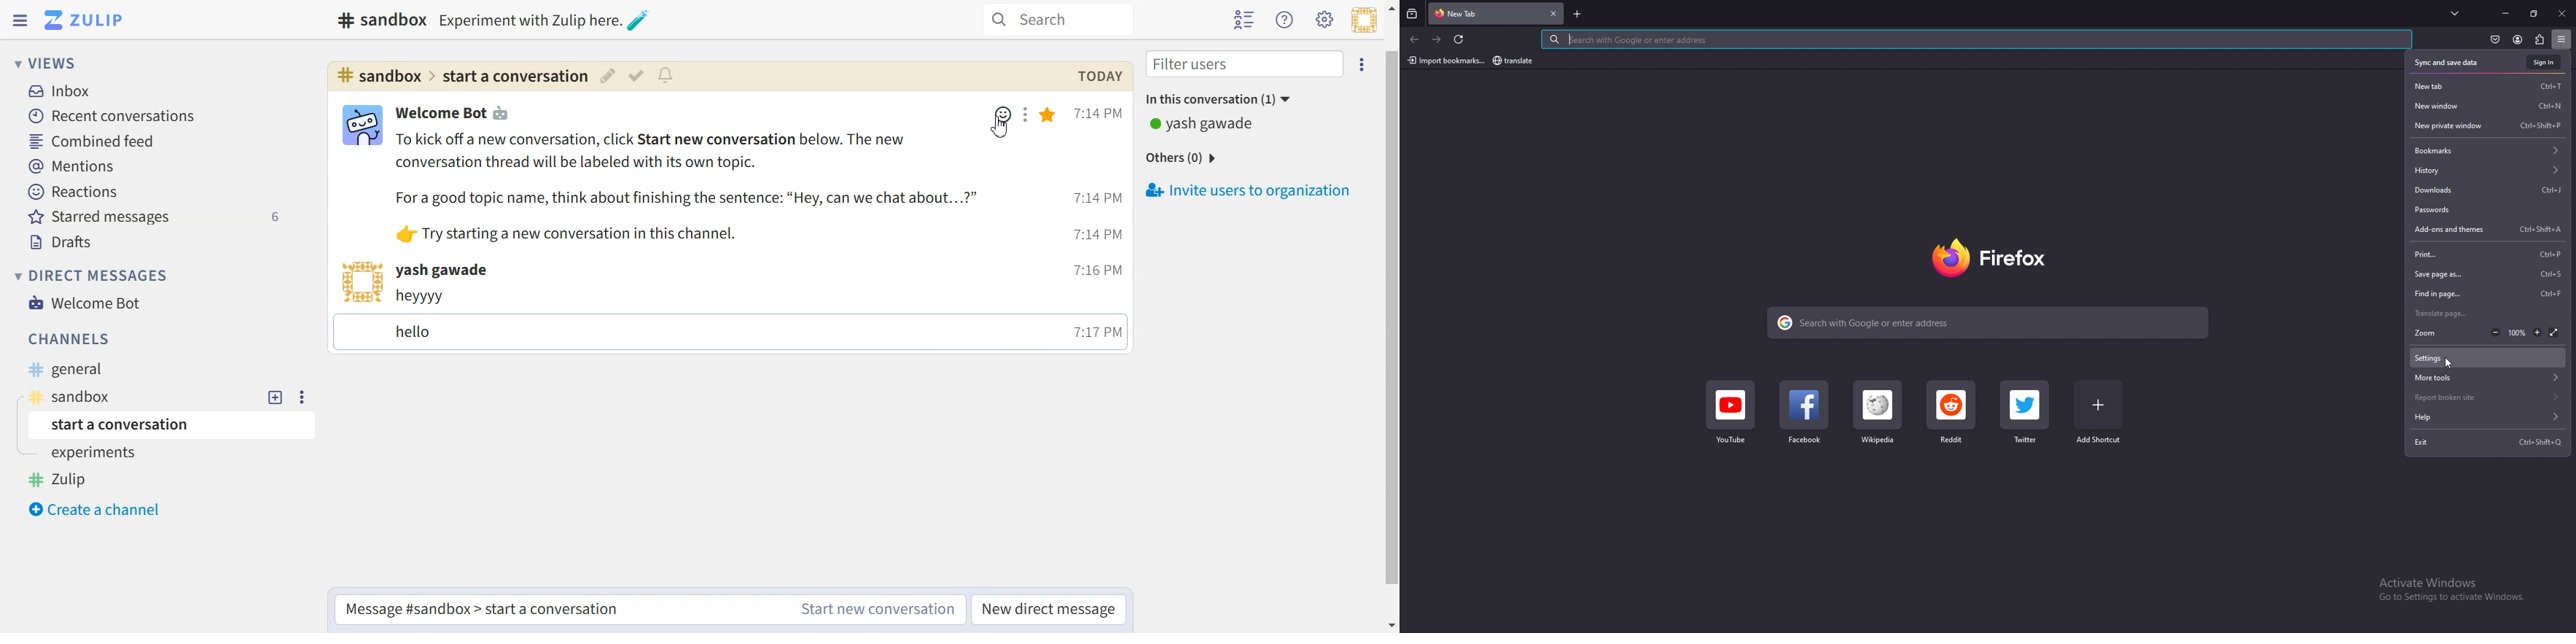 The image size is (2576, 644). I want to click on Text, so click(714, 319).